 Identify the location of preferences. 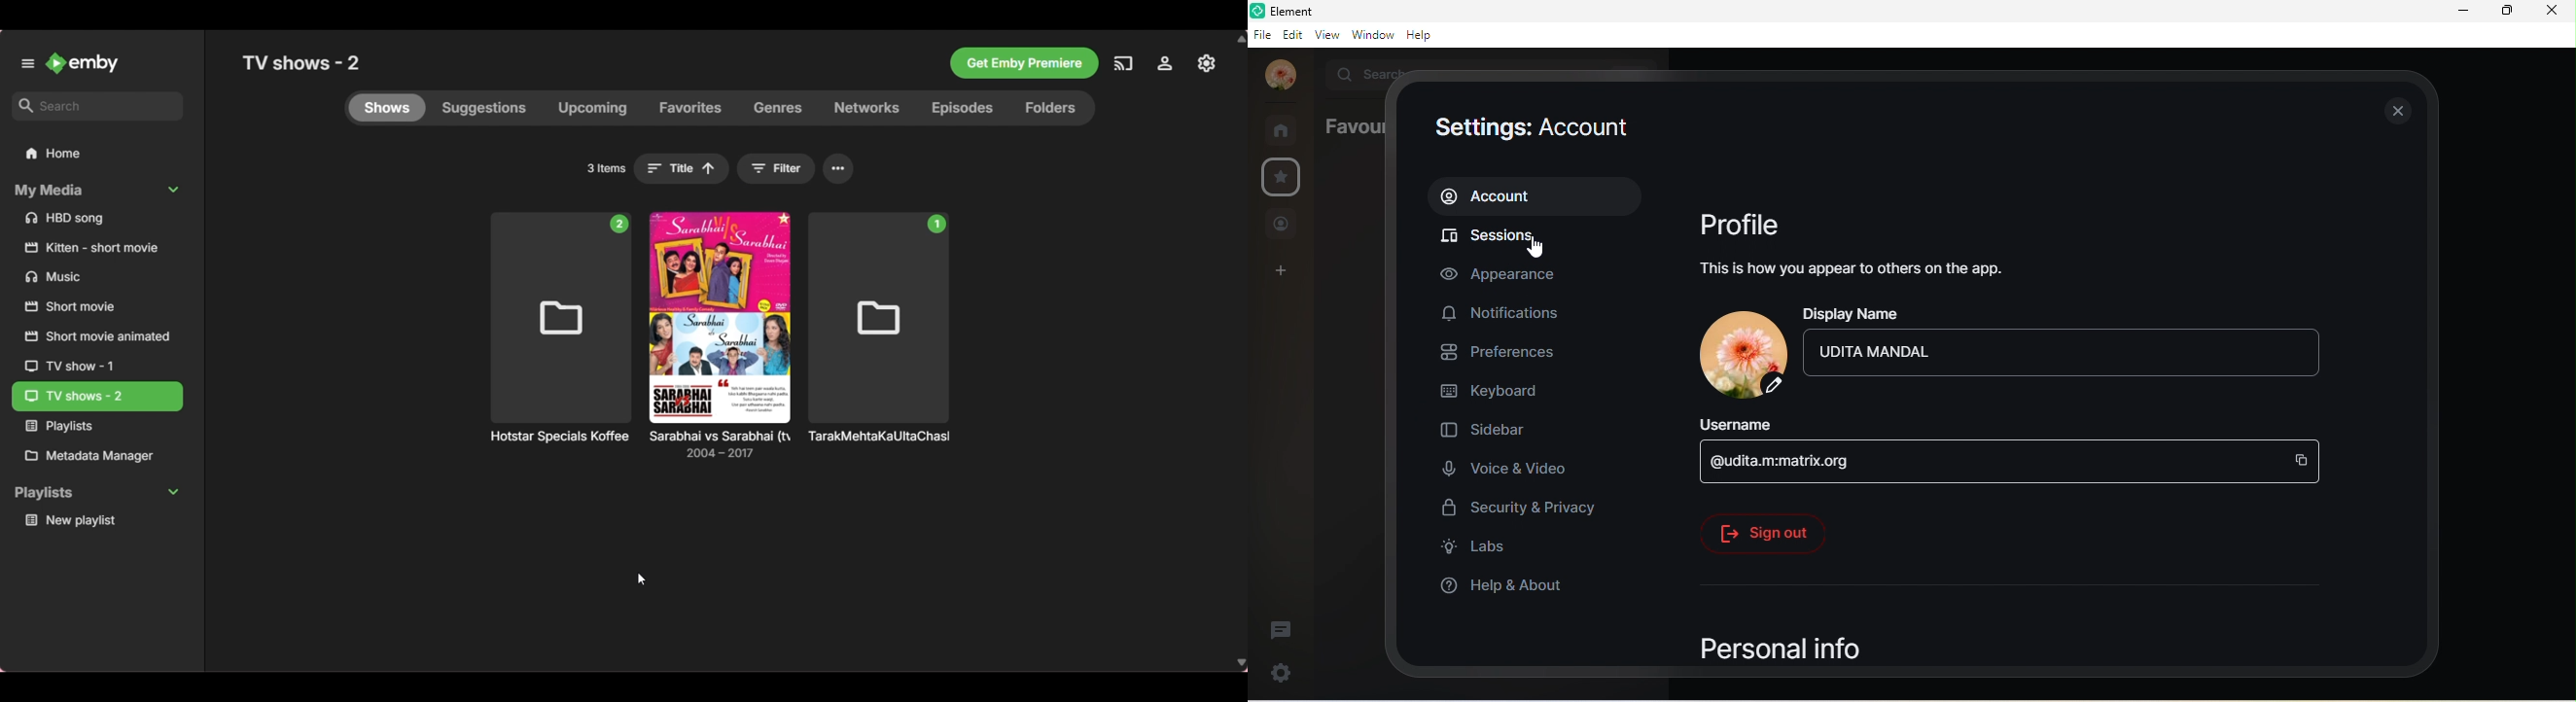
(1507, 354).